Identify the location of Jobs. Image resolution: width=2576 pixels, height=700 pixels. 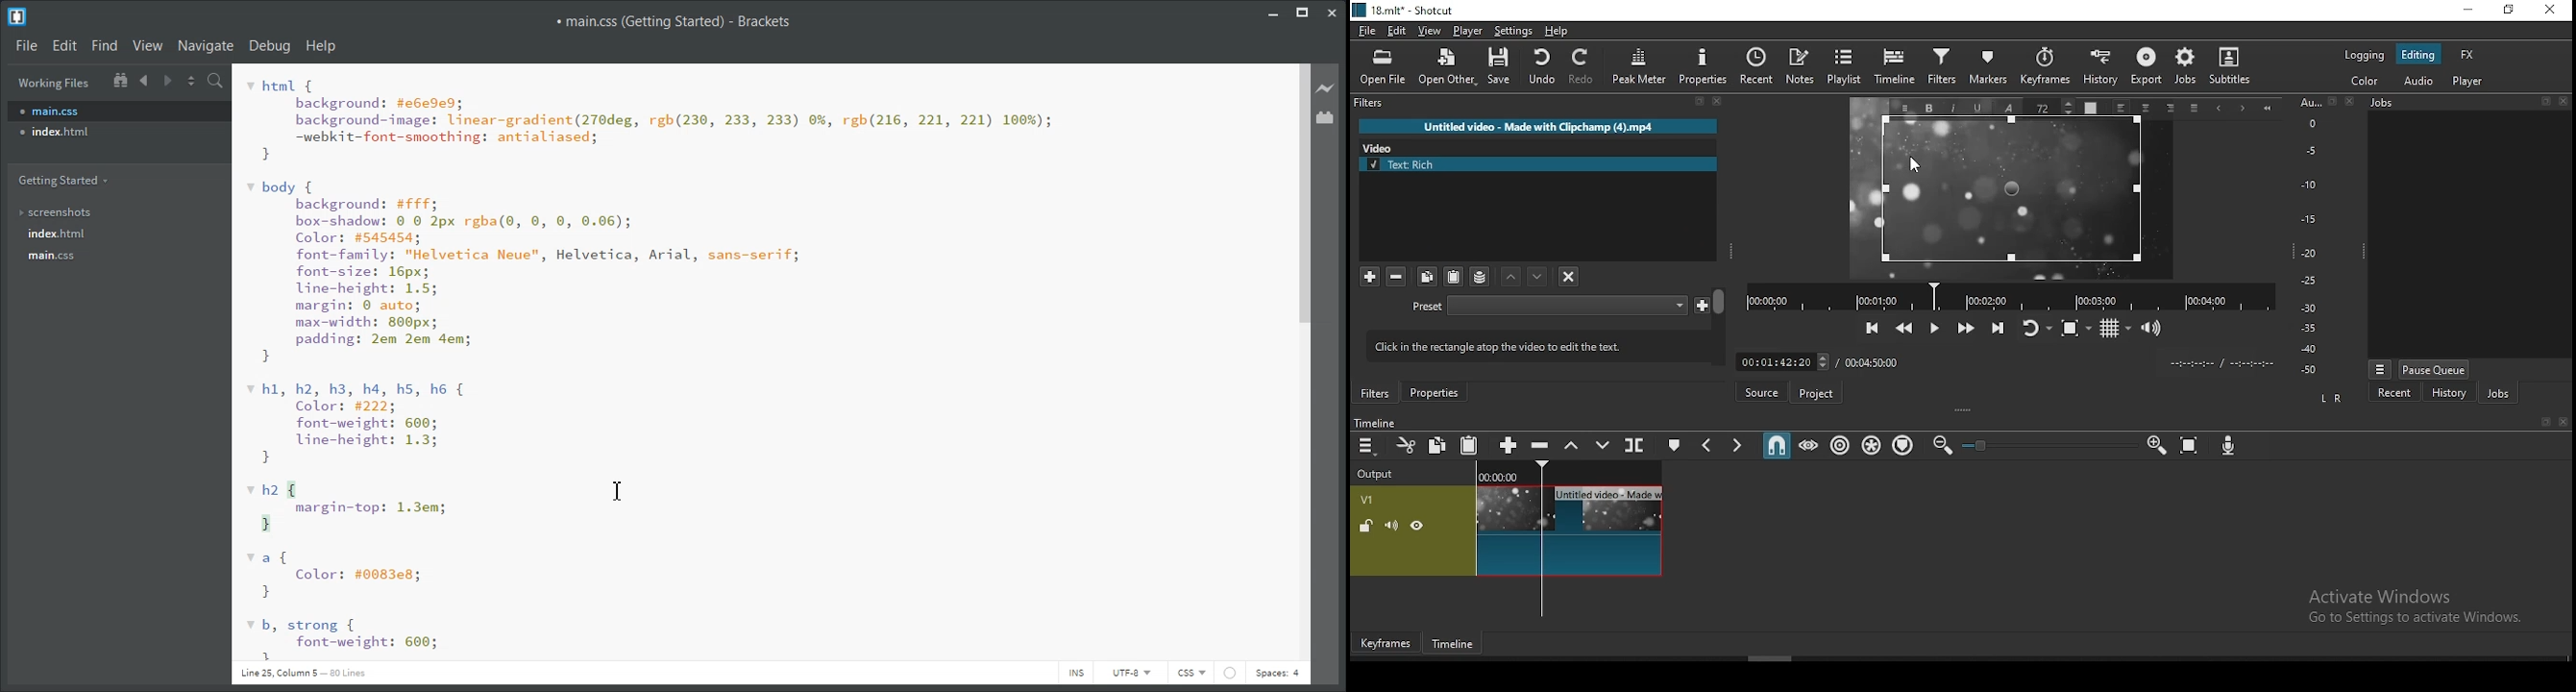
(2382, 103).